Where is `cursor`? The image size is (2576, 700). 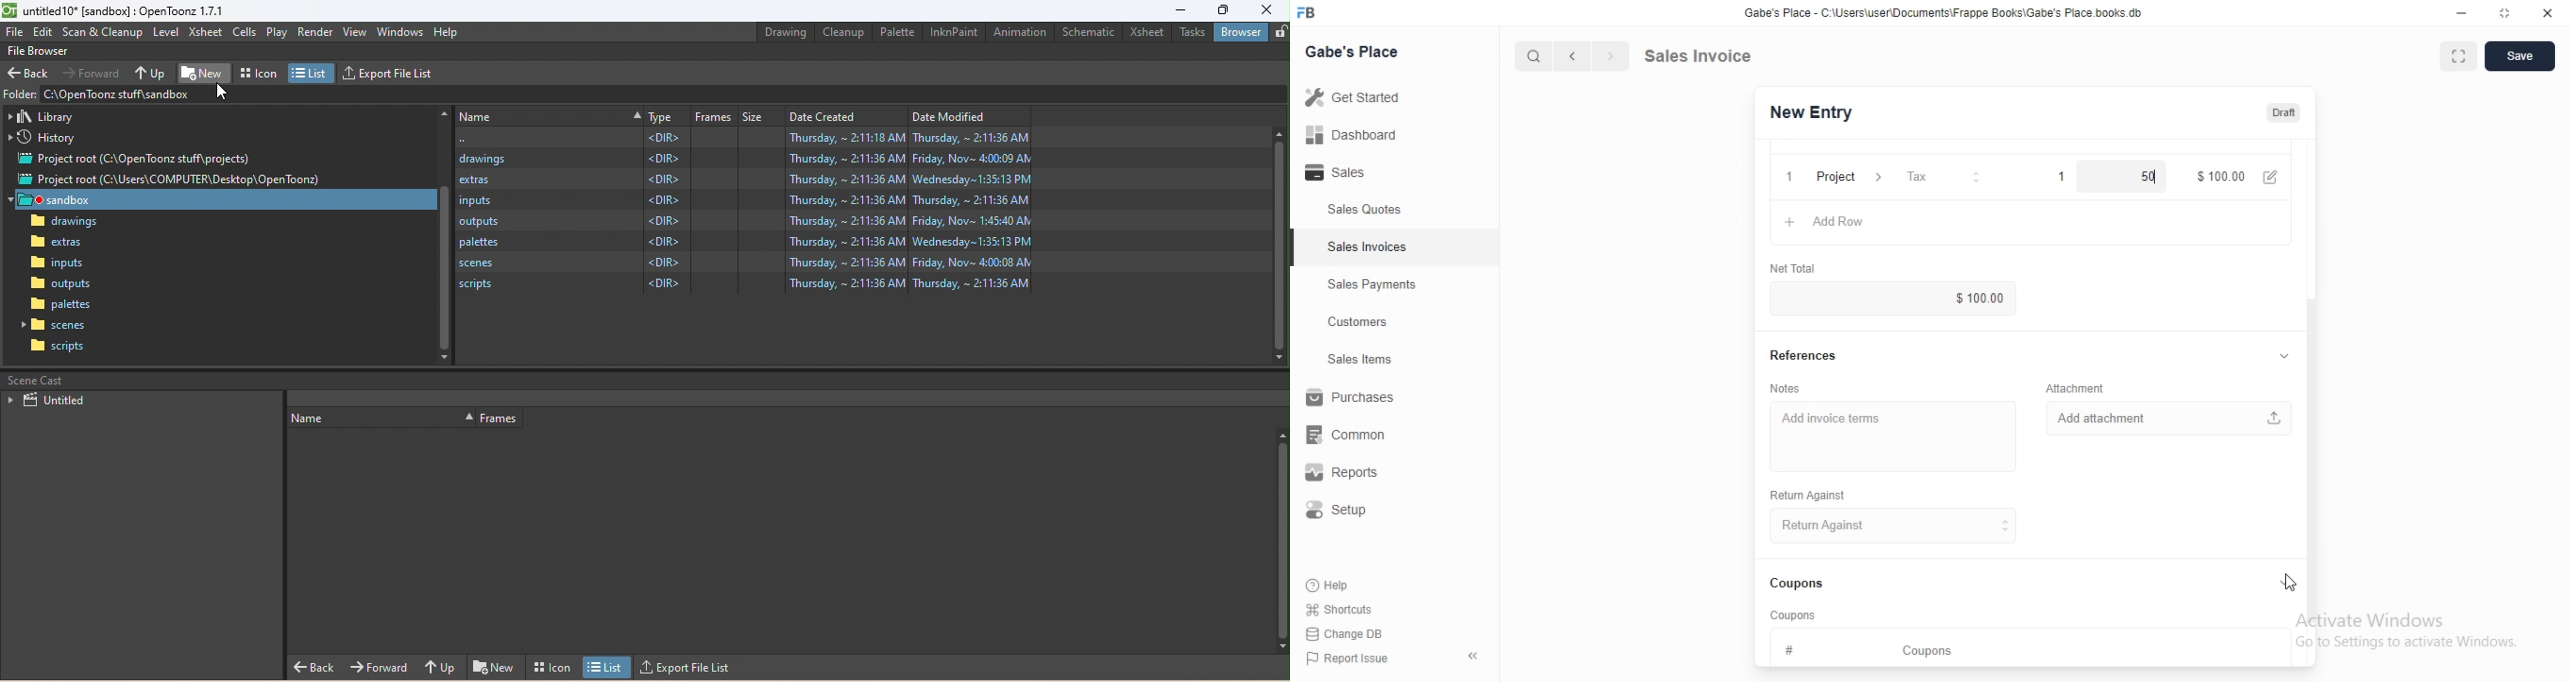
cursor is located at coordinates (1524, 56).